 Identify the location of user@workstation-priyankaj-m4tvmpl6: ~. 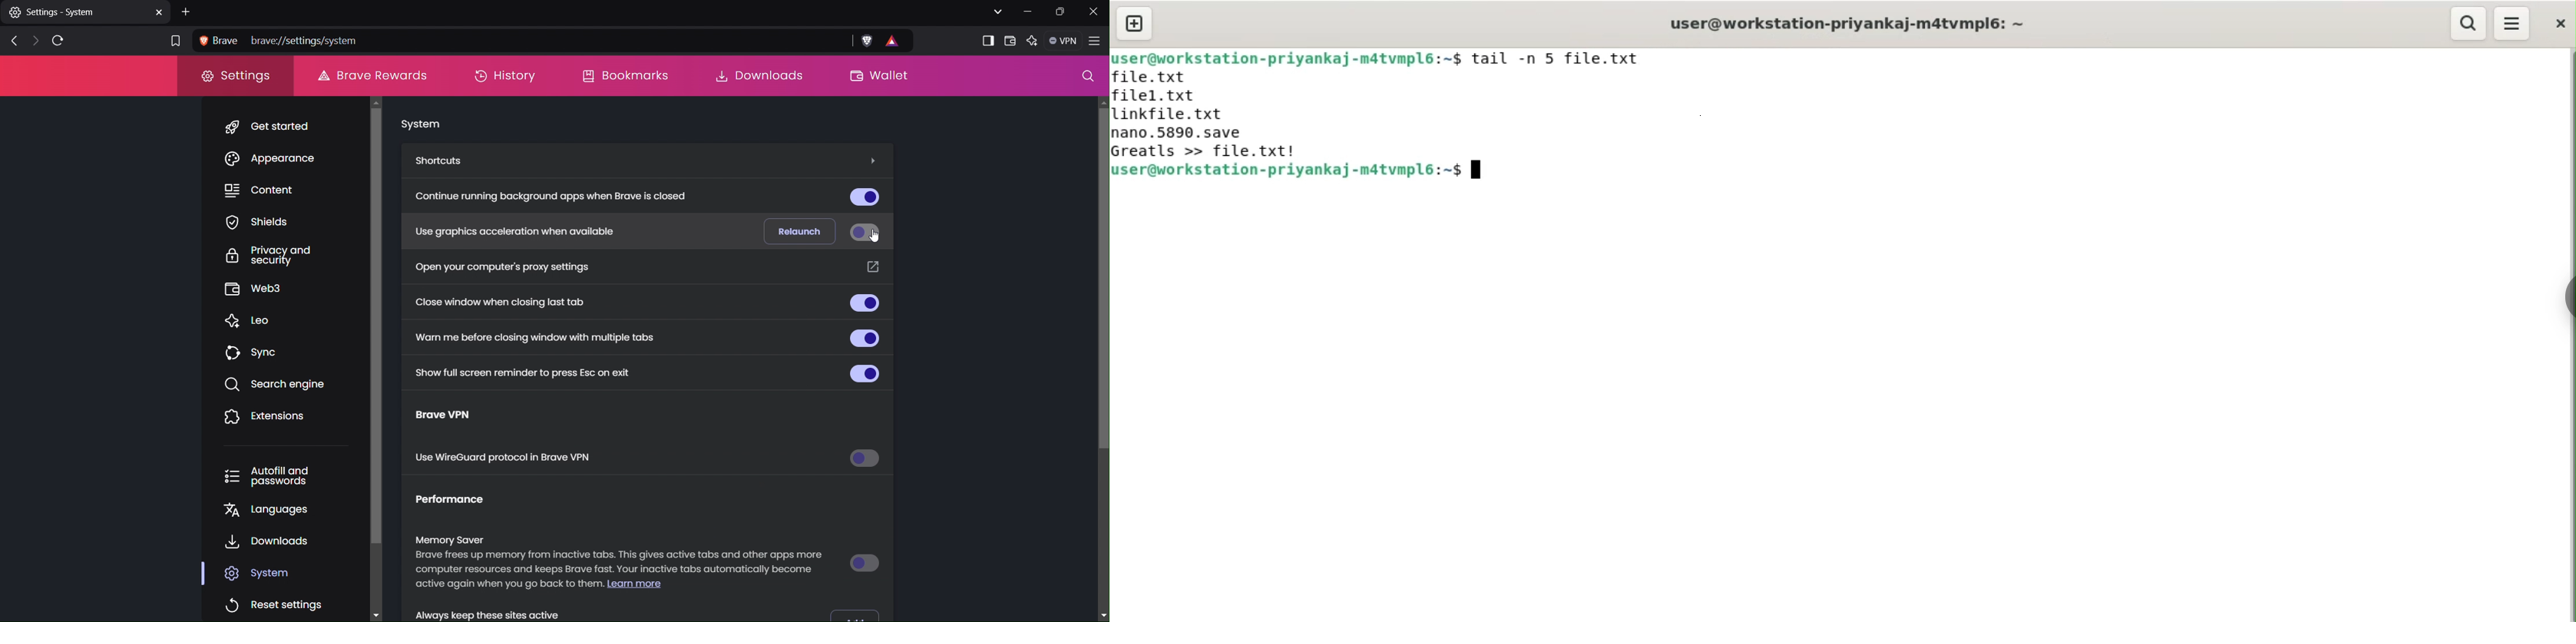
(1850, 22).